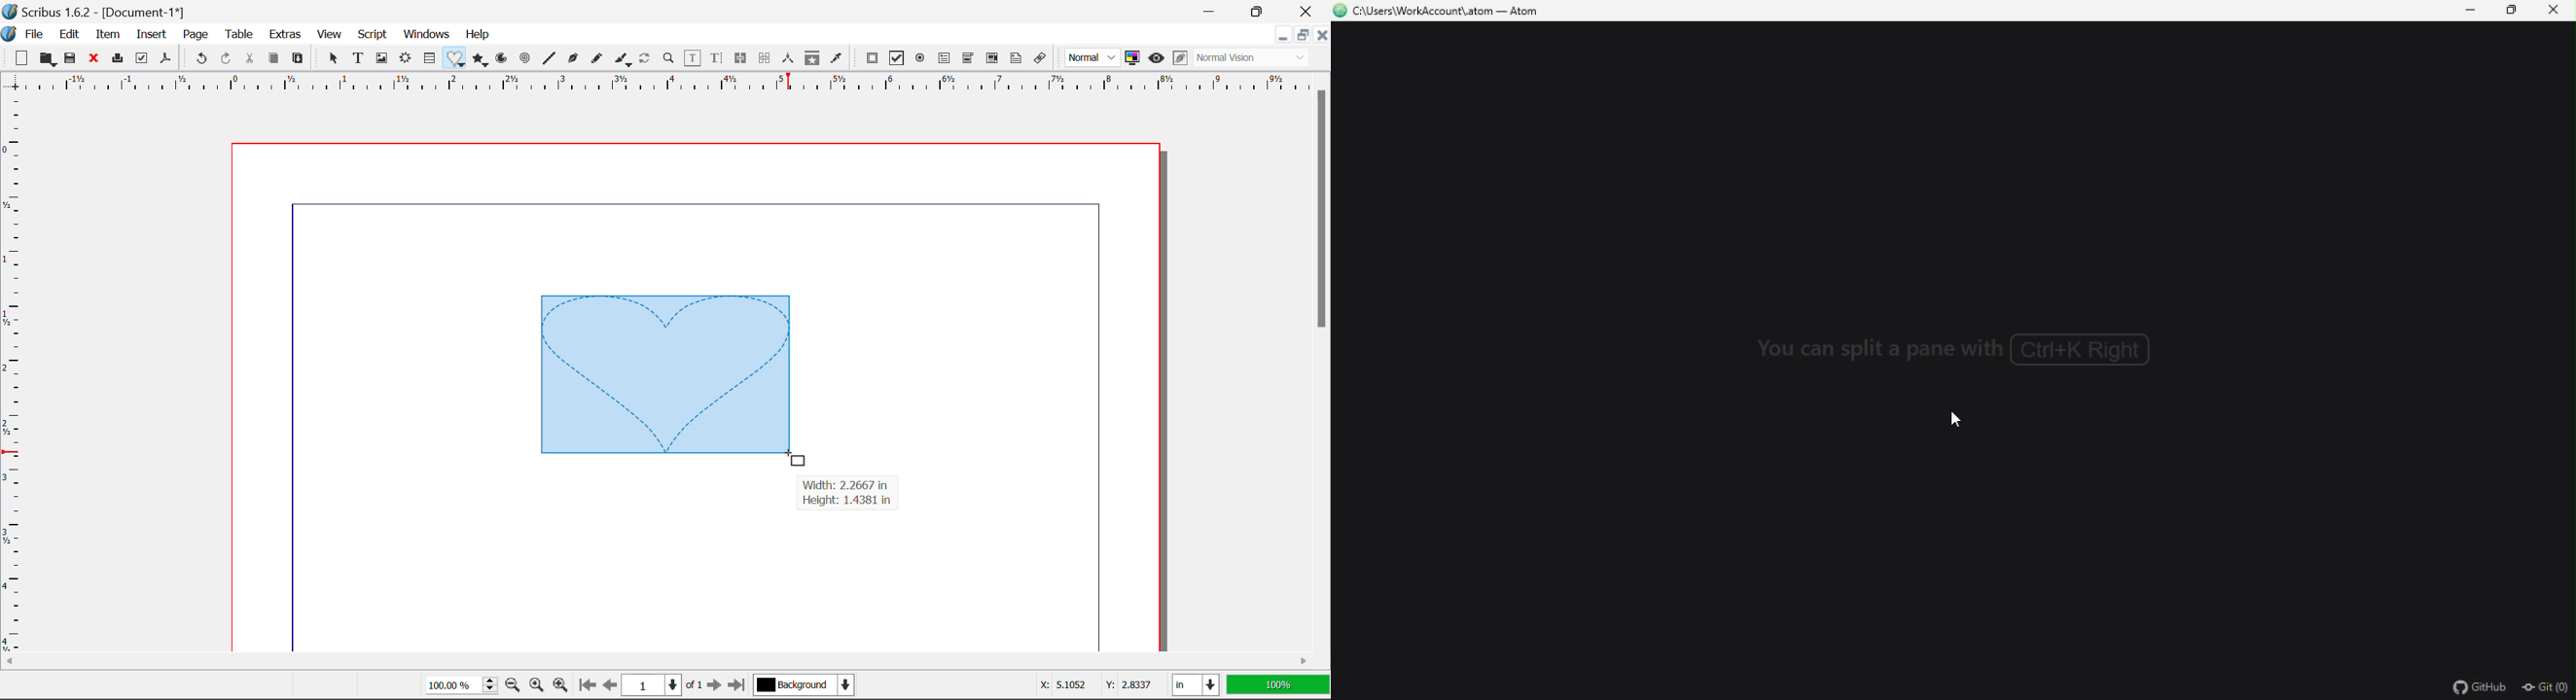 Image resolution: width=2576 pixels, height=700 pixels. I want to click on Page, so click(197, 35).